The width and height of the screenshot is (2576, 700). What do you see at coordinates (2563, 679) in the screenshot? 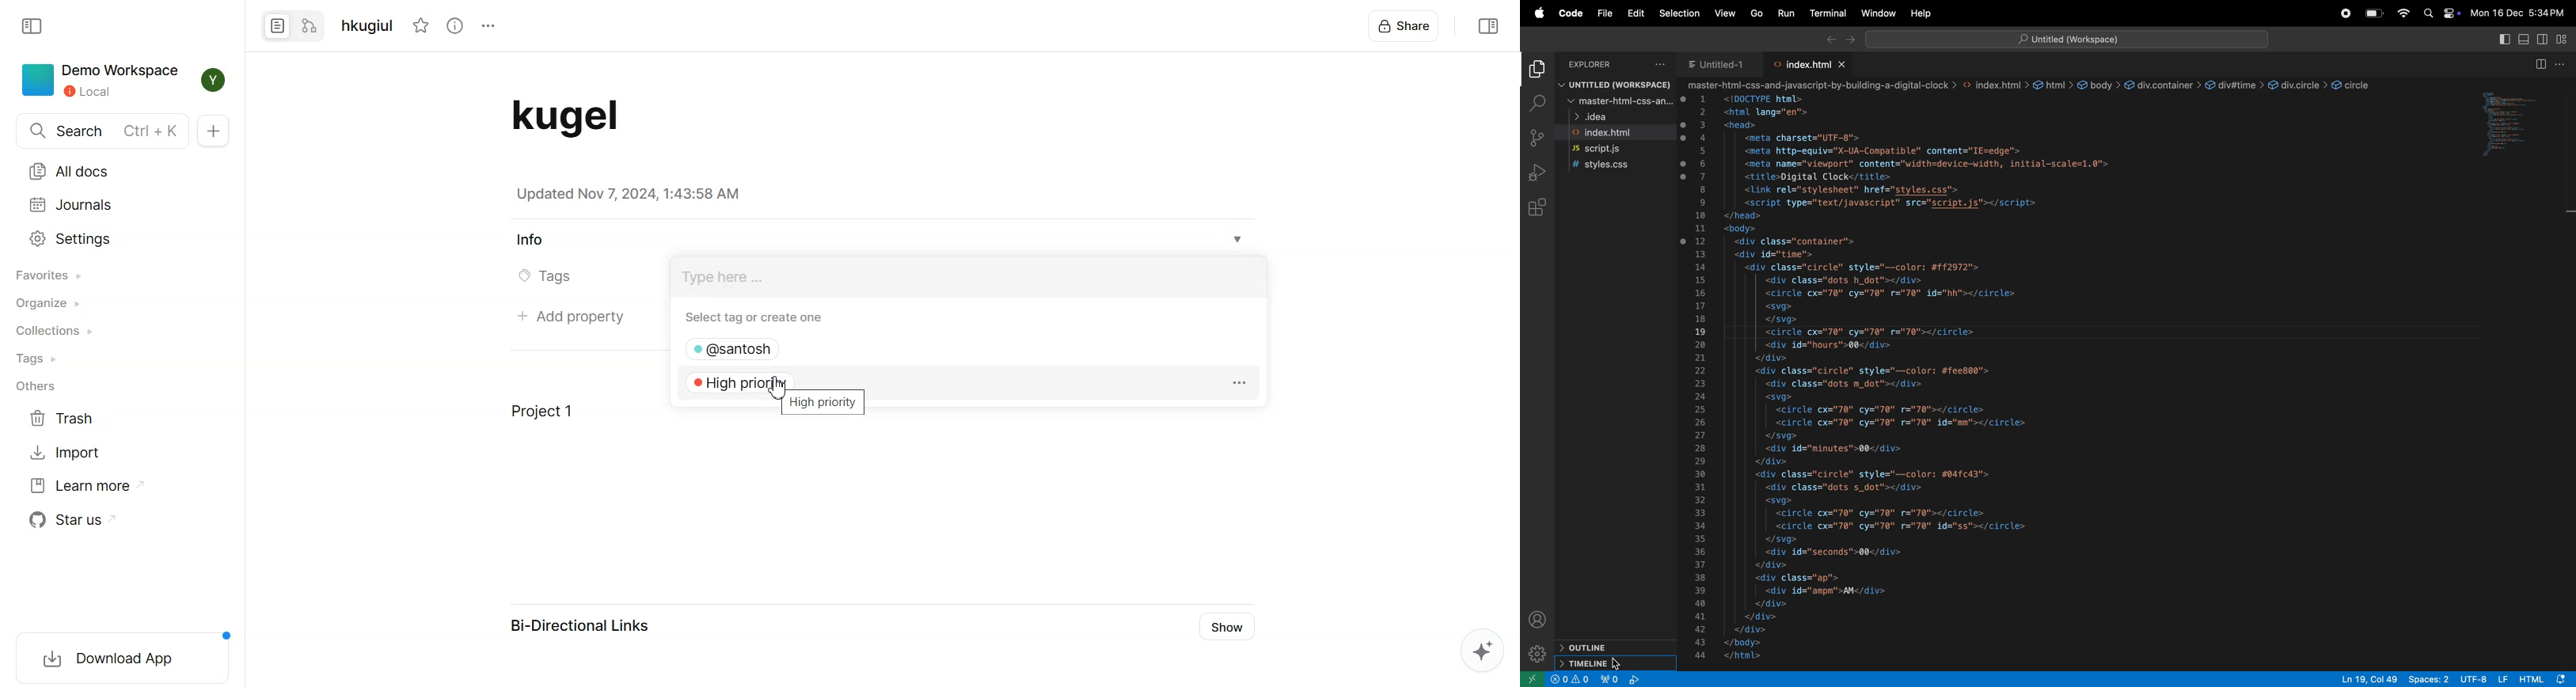
I see `notification` at bounding box center [2563, 679].